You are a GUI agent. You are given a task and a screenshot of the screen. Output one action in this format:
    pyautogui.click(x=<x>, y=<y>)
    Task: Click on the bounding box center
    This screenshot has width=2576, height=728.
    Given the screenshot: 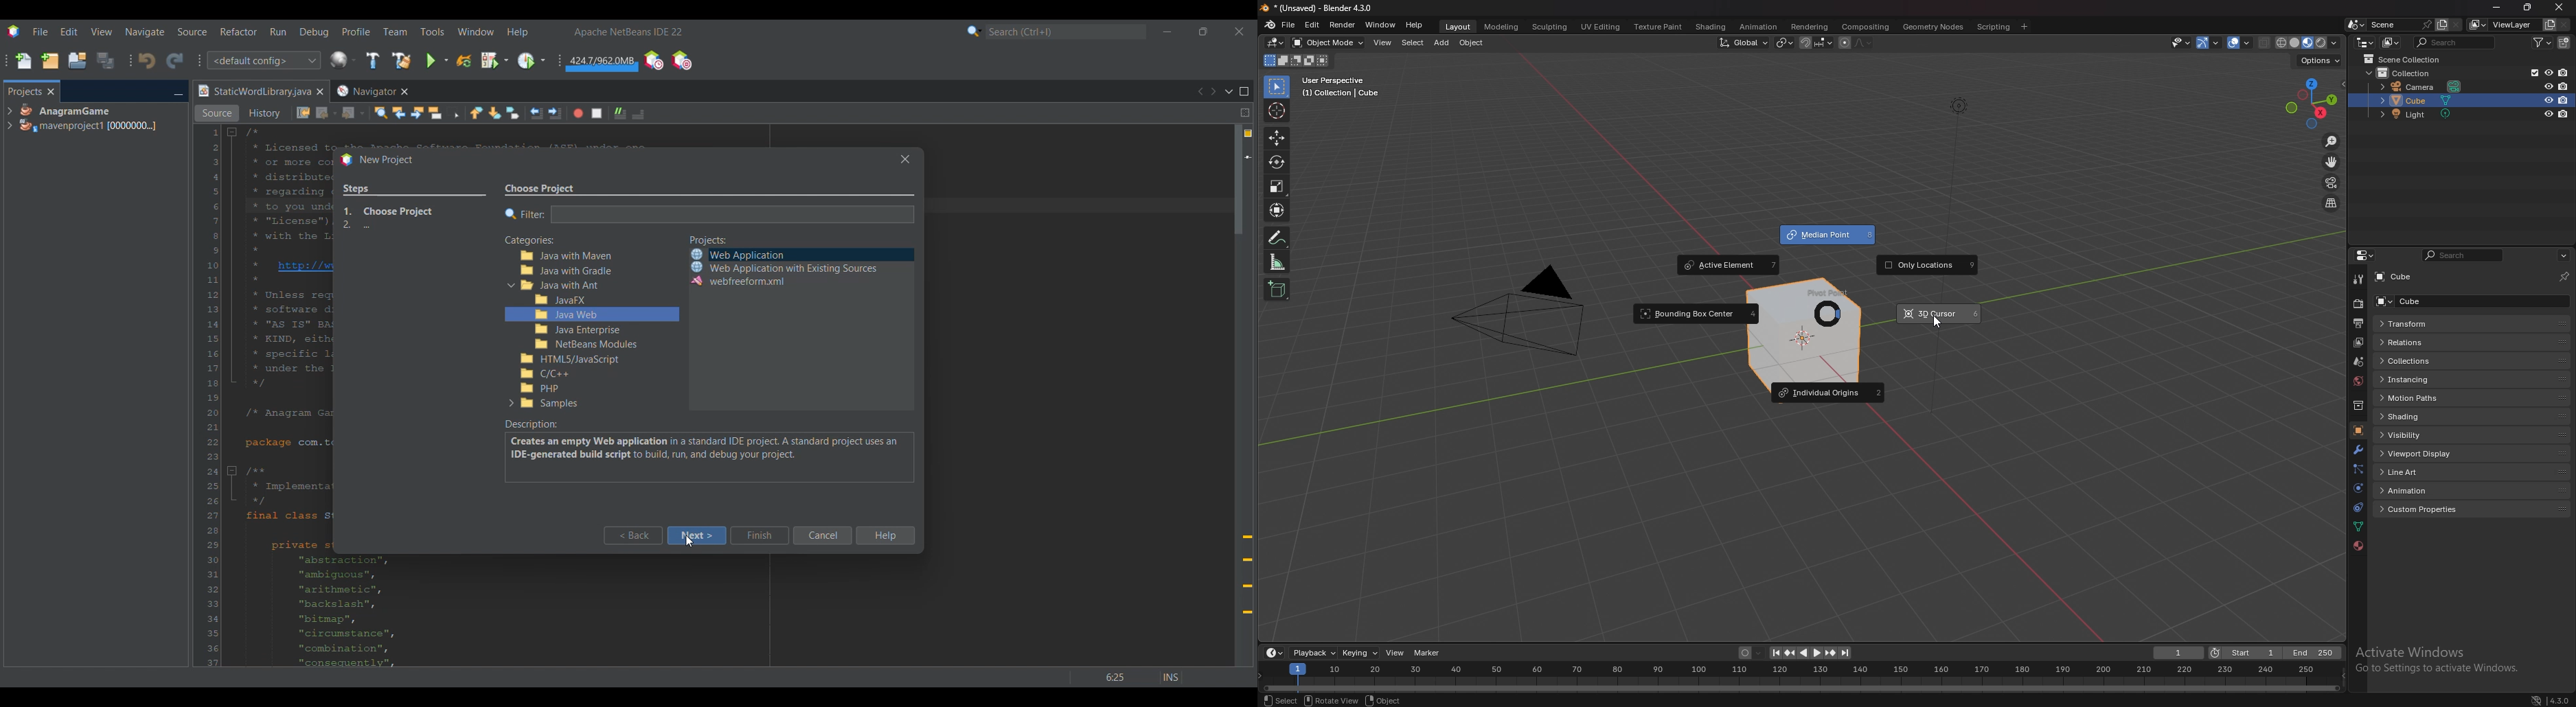 What is the action you would take?
    pyautogui.click(x=1696, y=314)
    